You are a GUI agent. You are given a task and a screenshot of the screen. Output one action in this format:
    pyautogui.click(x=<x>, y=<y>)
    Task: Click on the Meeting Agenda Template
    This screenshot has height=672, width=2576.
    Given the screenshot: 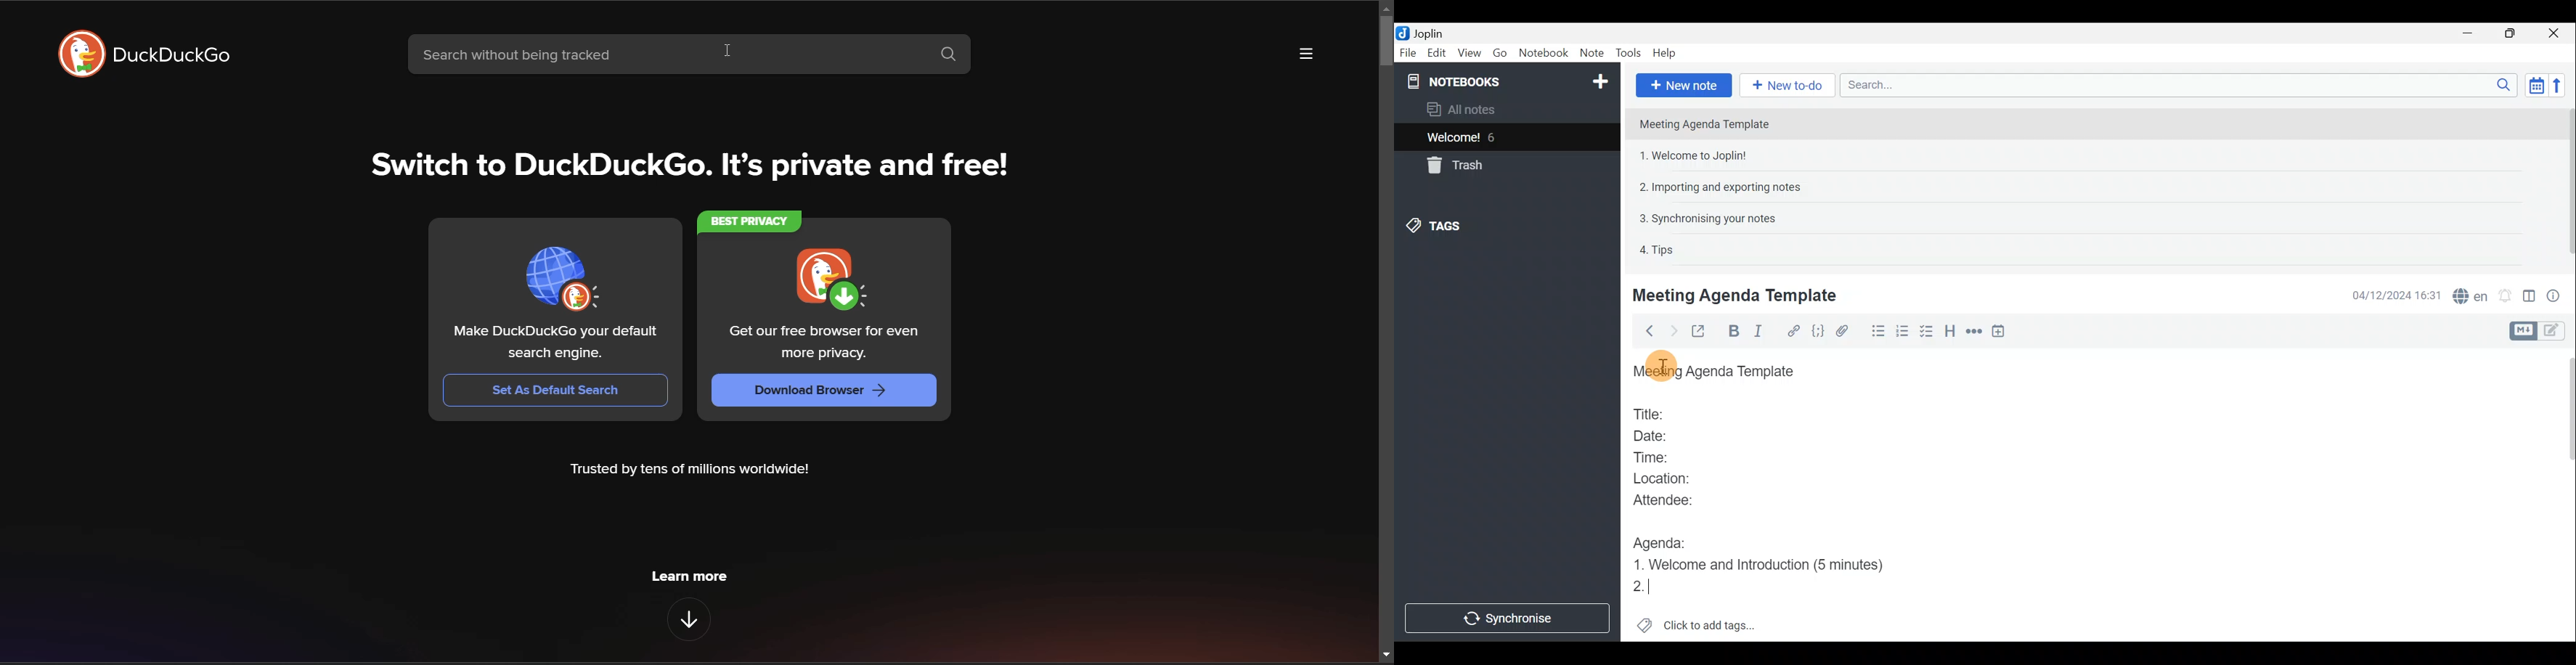 What is the action you would take?
    pyautogui.click(x=1717, y=372)
    